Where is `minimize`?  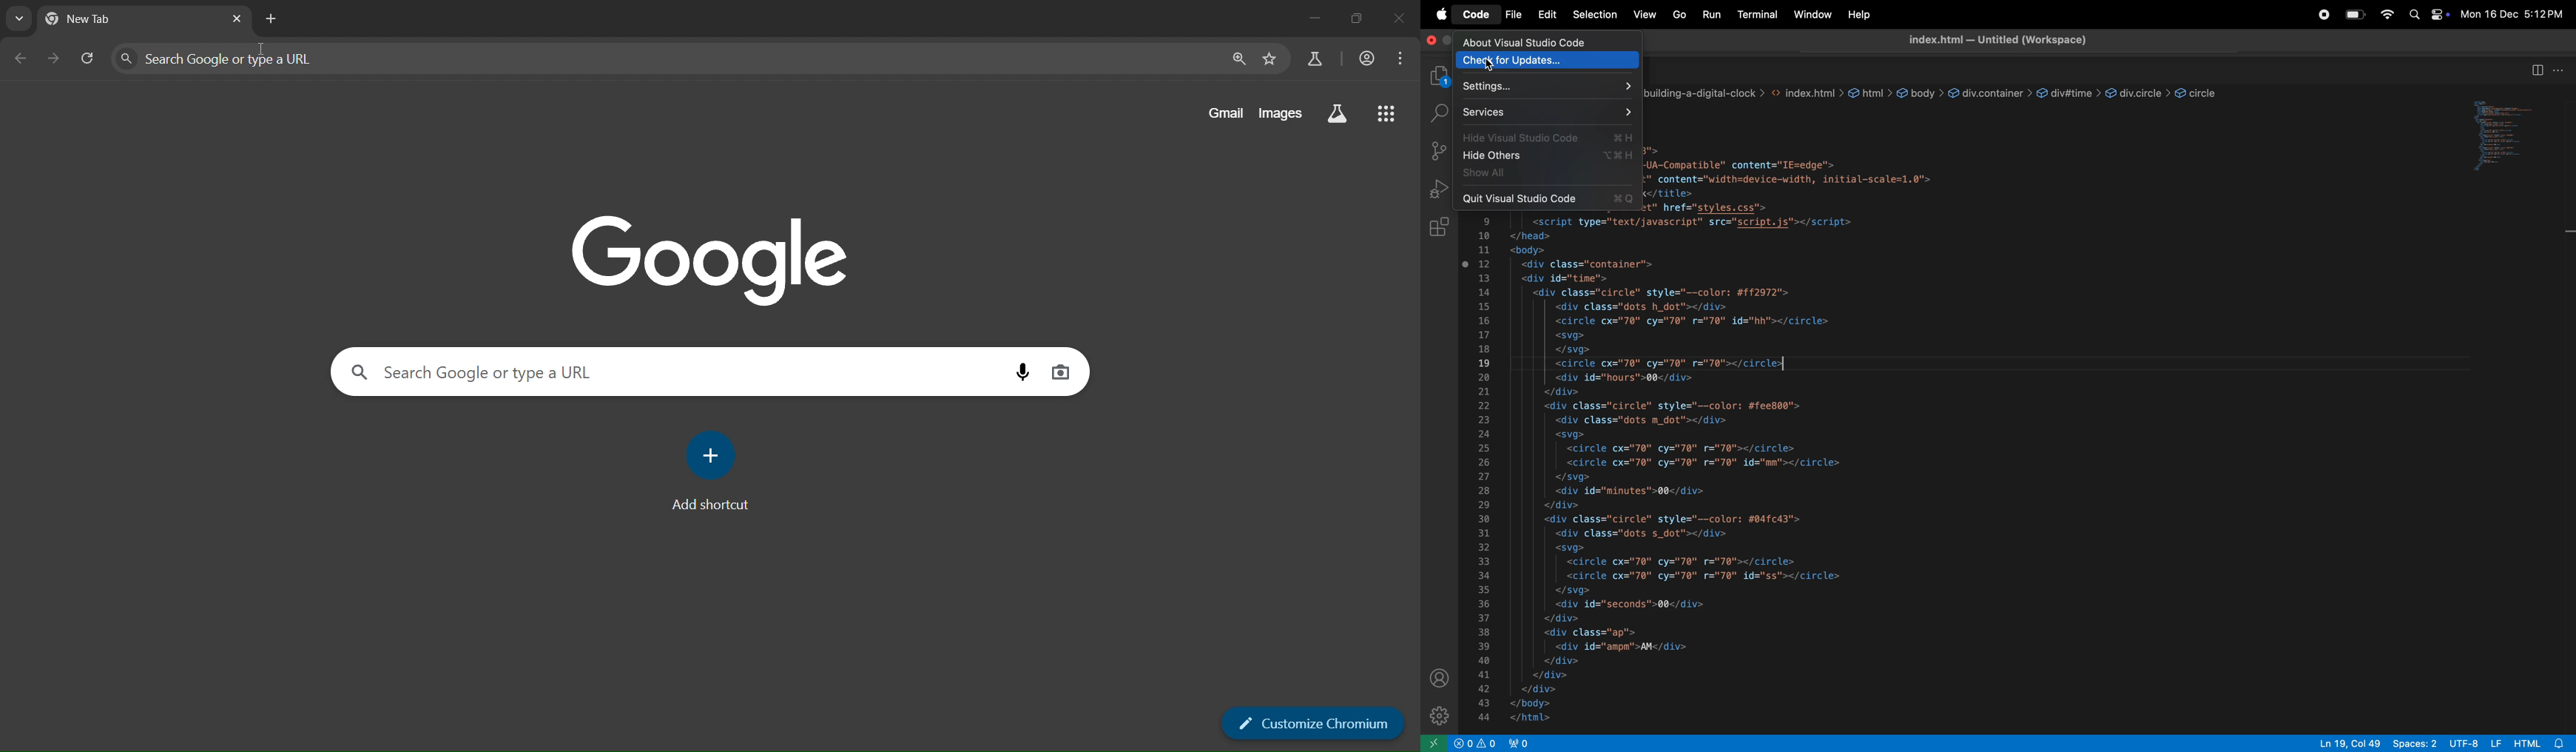 minimize is located at coordinates (1310, 16).